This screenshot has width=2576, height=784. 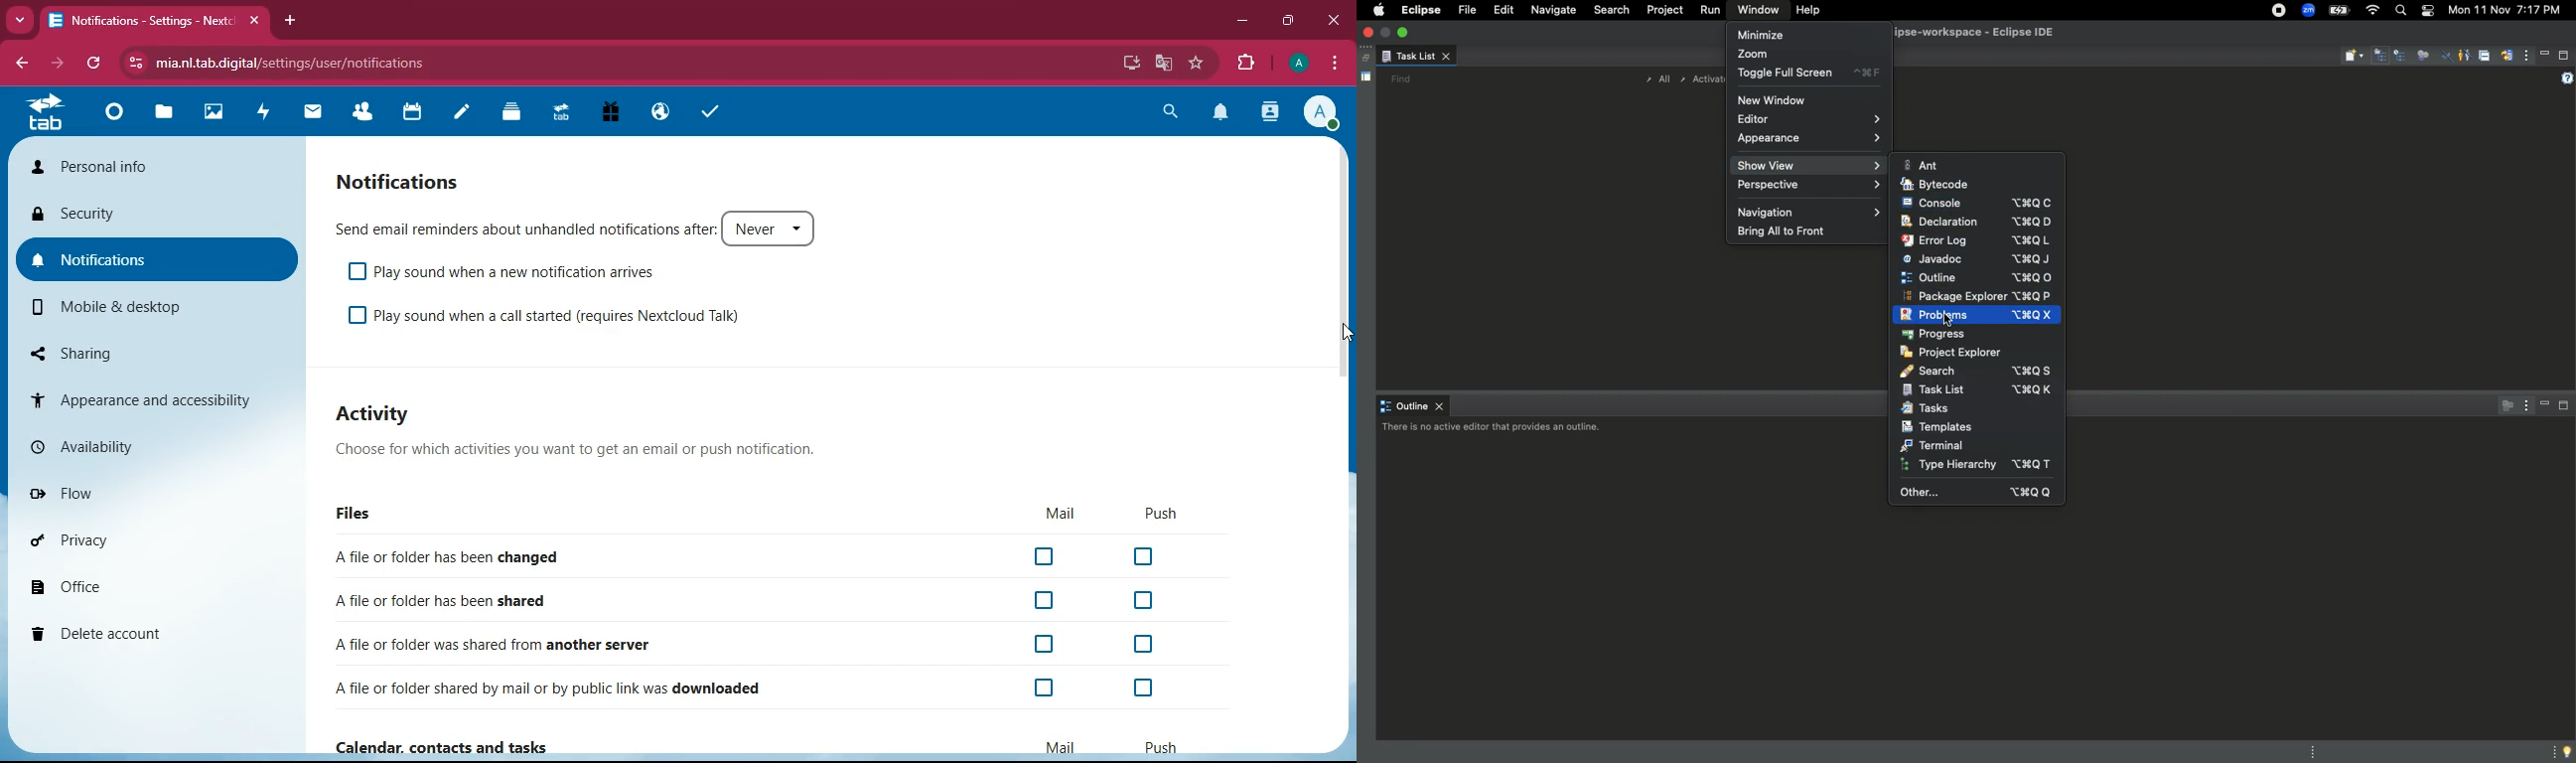 I want to click on vertical scrollbar, so click(x=1345, y=276).